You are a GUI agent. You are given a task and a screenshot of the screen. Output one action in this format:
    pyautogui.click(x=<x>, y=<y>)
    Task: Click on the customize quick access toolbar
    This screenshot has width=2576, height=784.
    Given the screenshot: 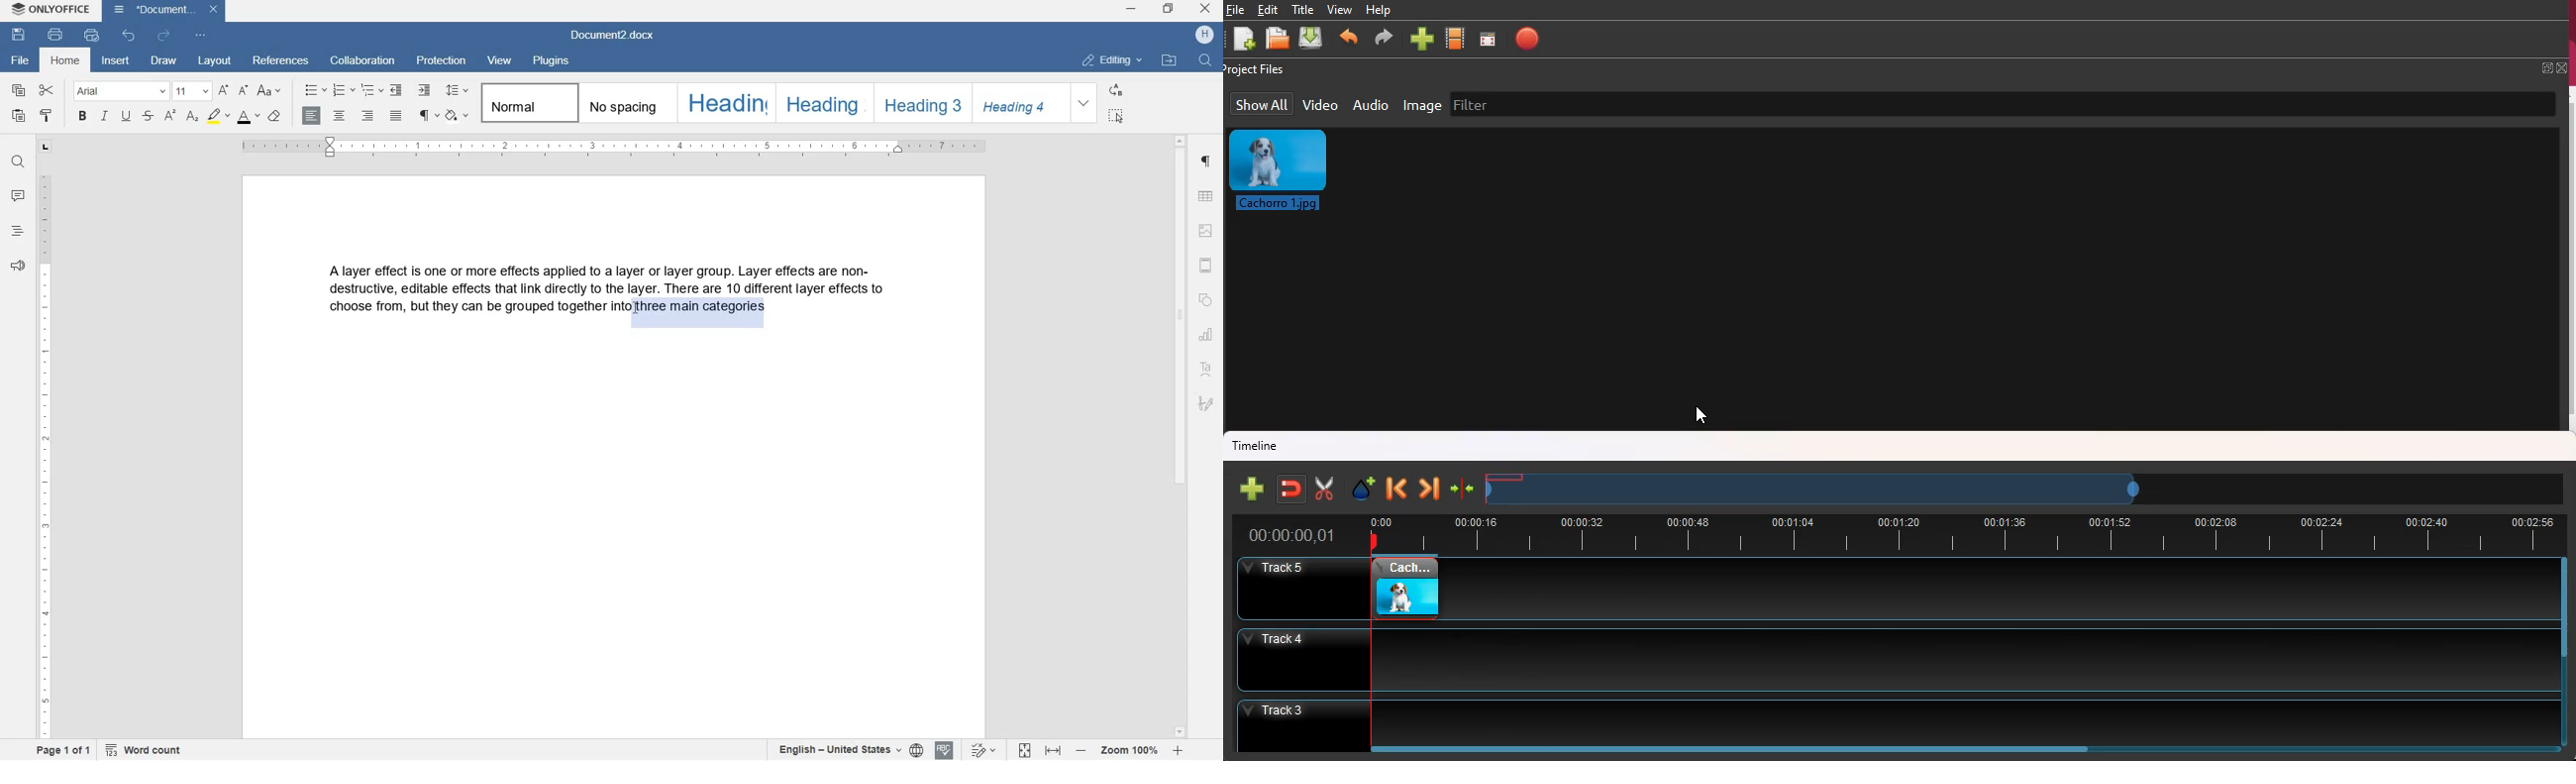 What is the action you would take?
    pyautogui.click(x=202, y=38)
    